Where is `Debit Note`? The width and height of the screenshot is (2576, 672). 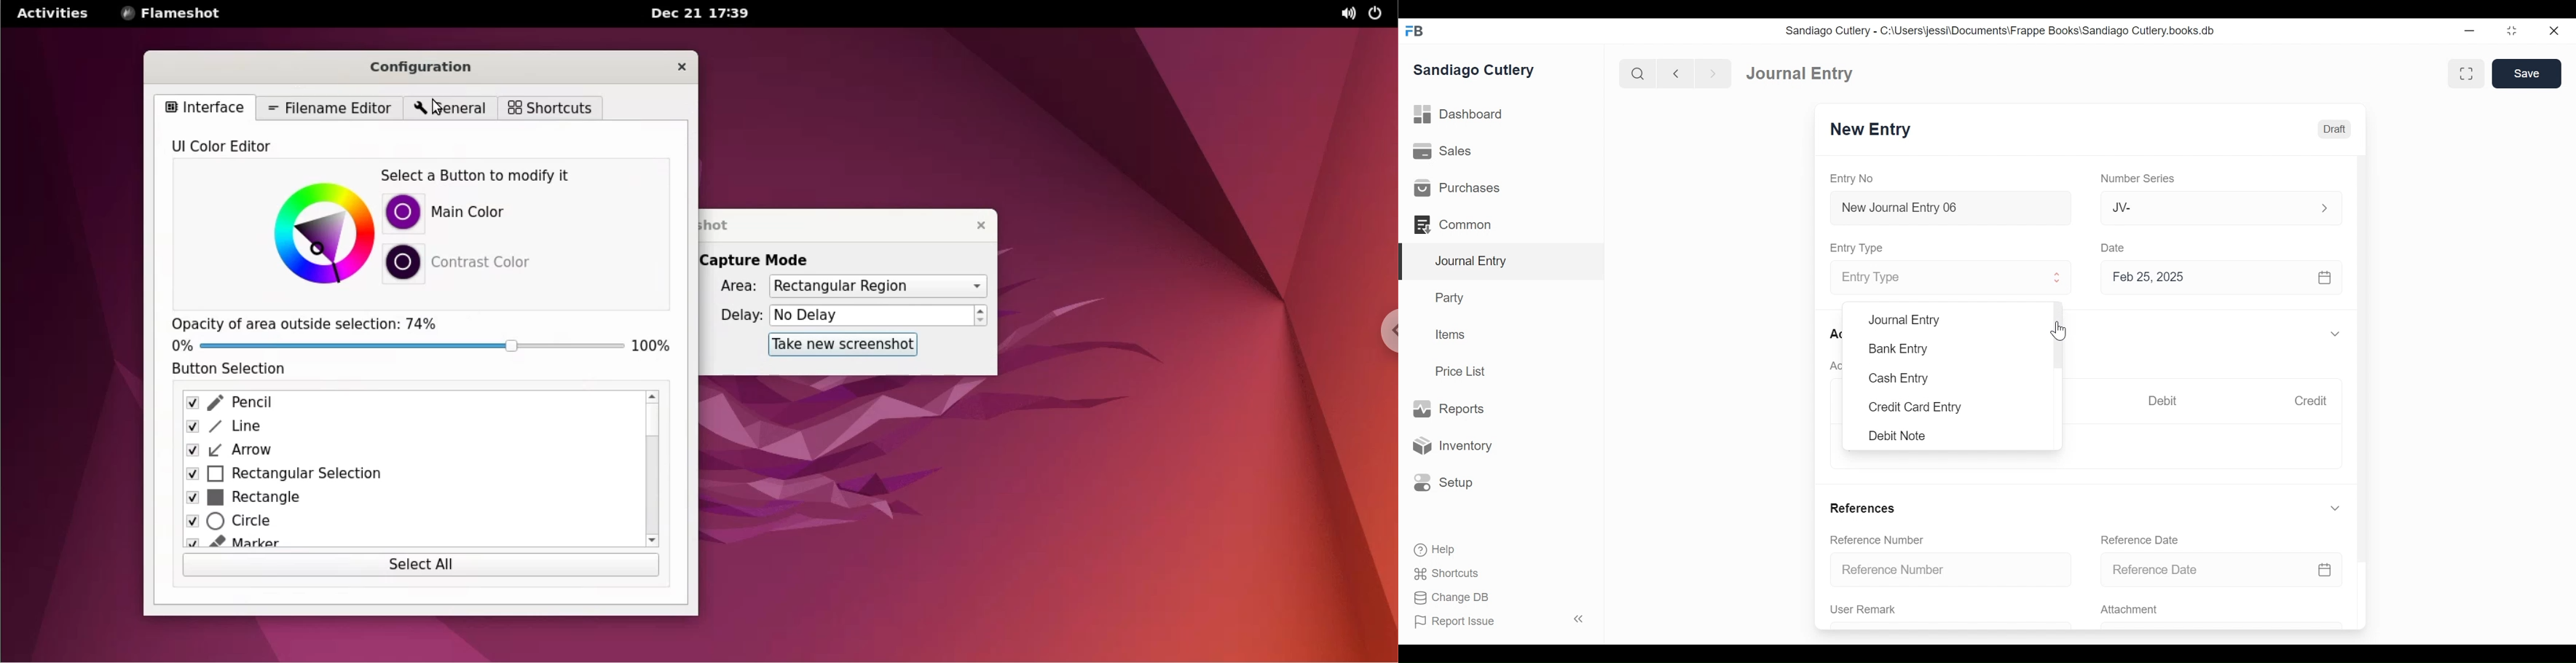
Debit Note is located at coordinates (1899, 436).